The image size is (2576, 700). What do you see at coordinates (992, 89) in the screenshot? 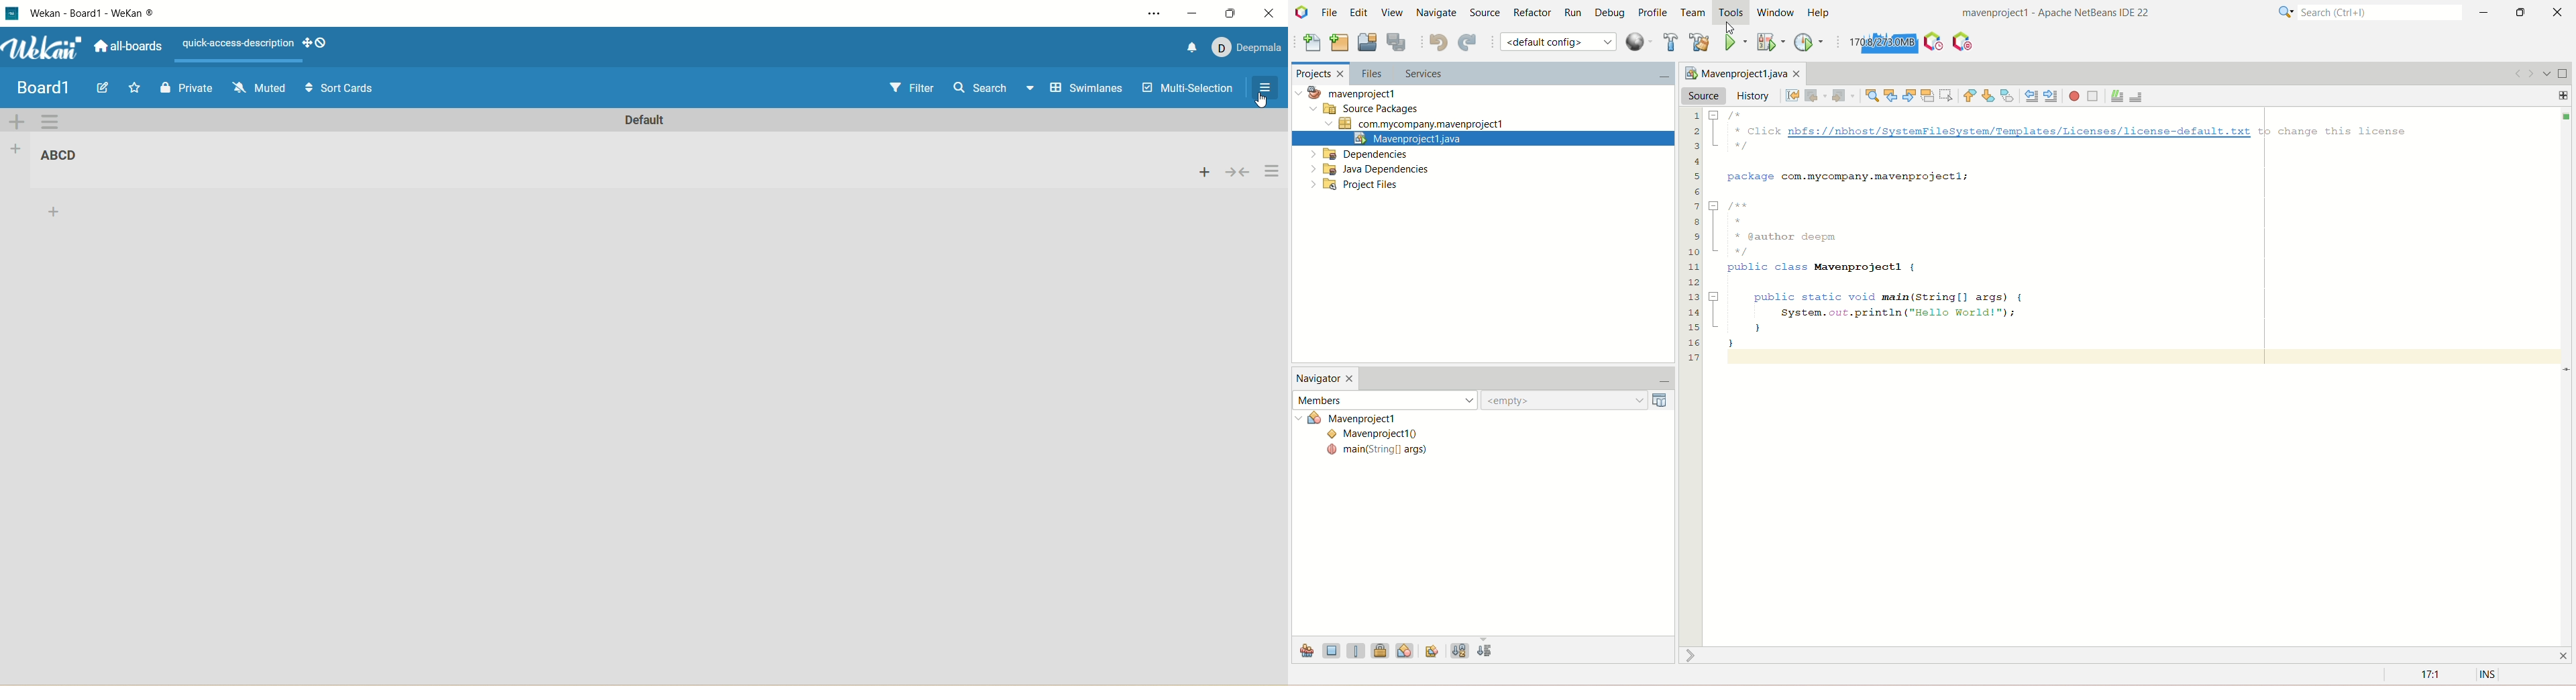
I see `search` at bounding box center [992, 89].